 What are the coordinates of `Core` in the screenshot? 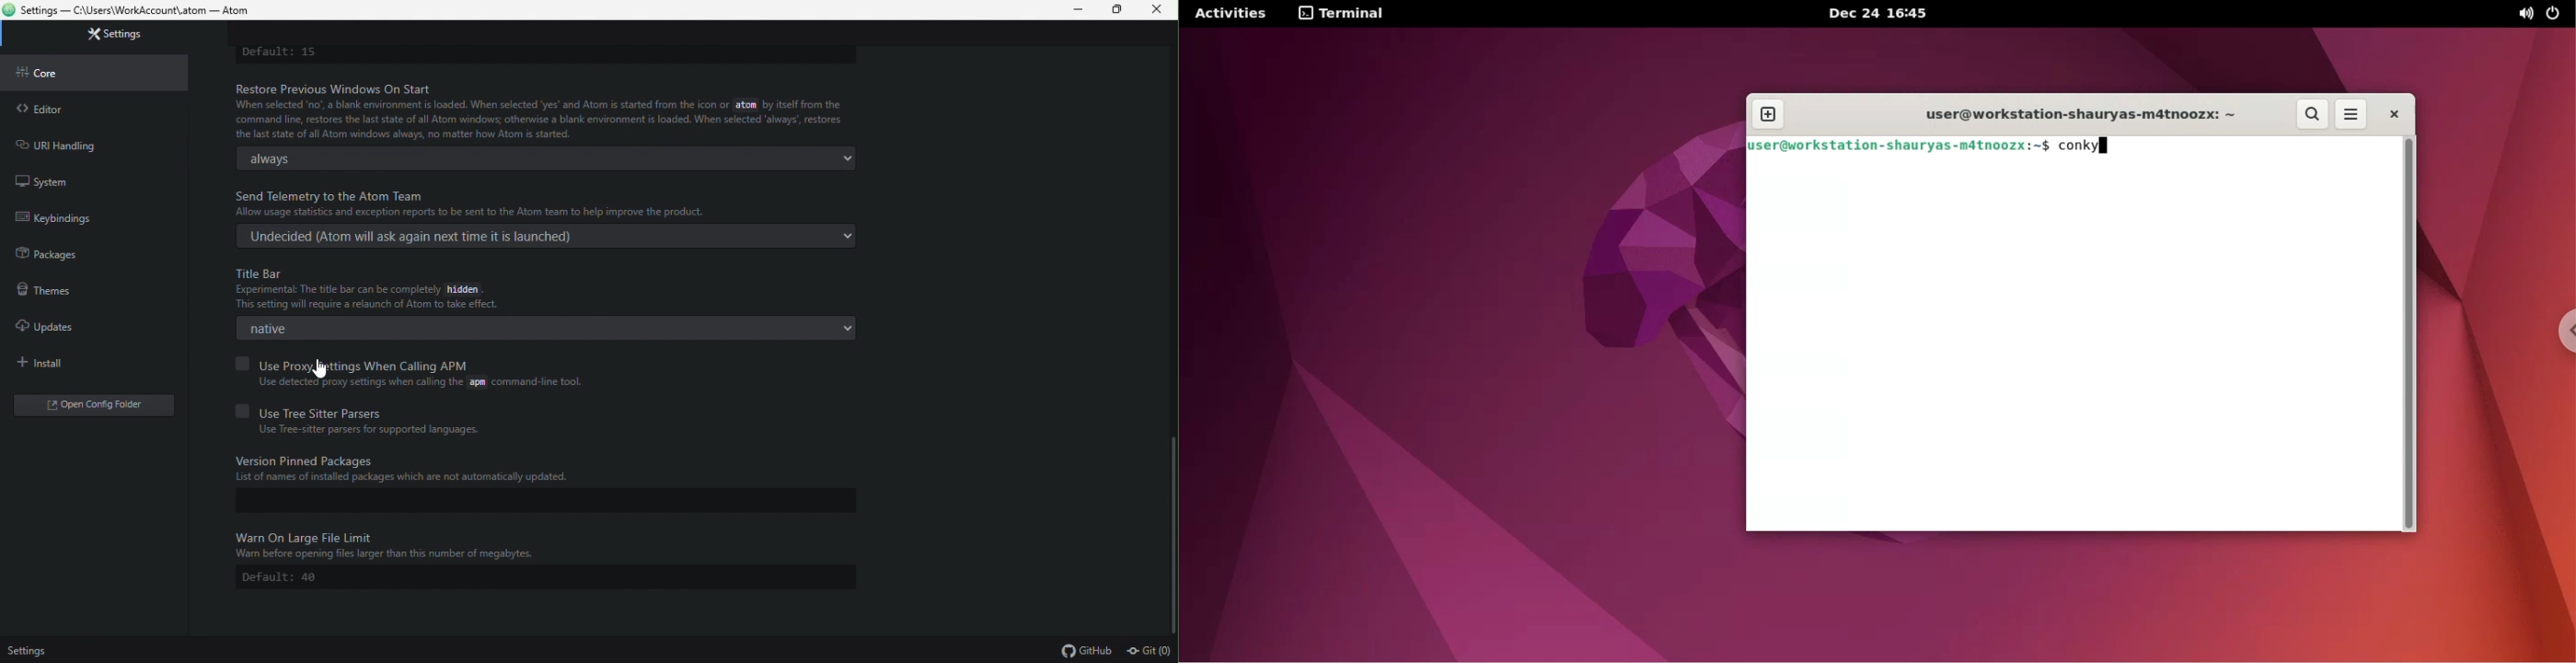 It's located at (101, 72).